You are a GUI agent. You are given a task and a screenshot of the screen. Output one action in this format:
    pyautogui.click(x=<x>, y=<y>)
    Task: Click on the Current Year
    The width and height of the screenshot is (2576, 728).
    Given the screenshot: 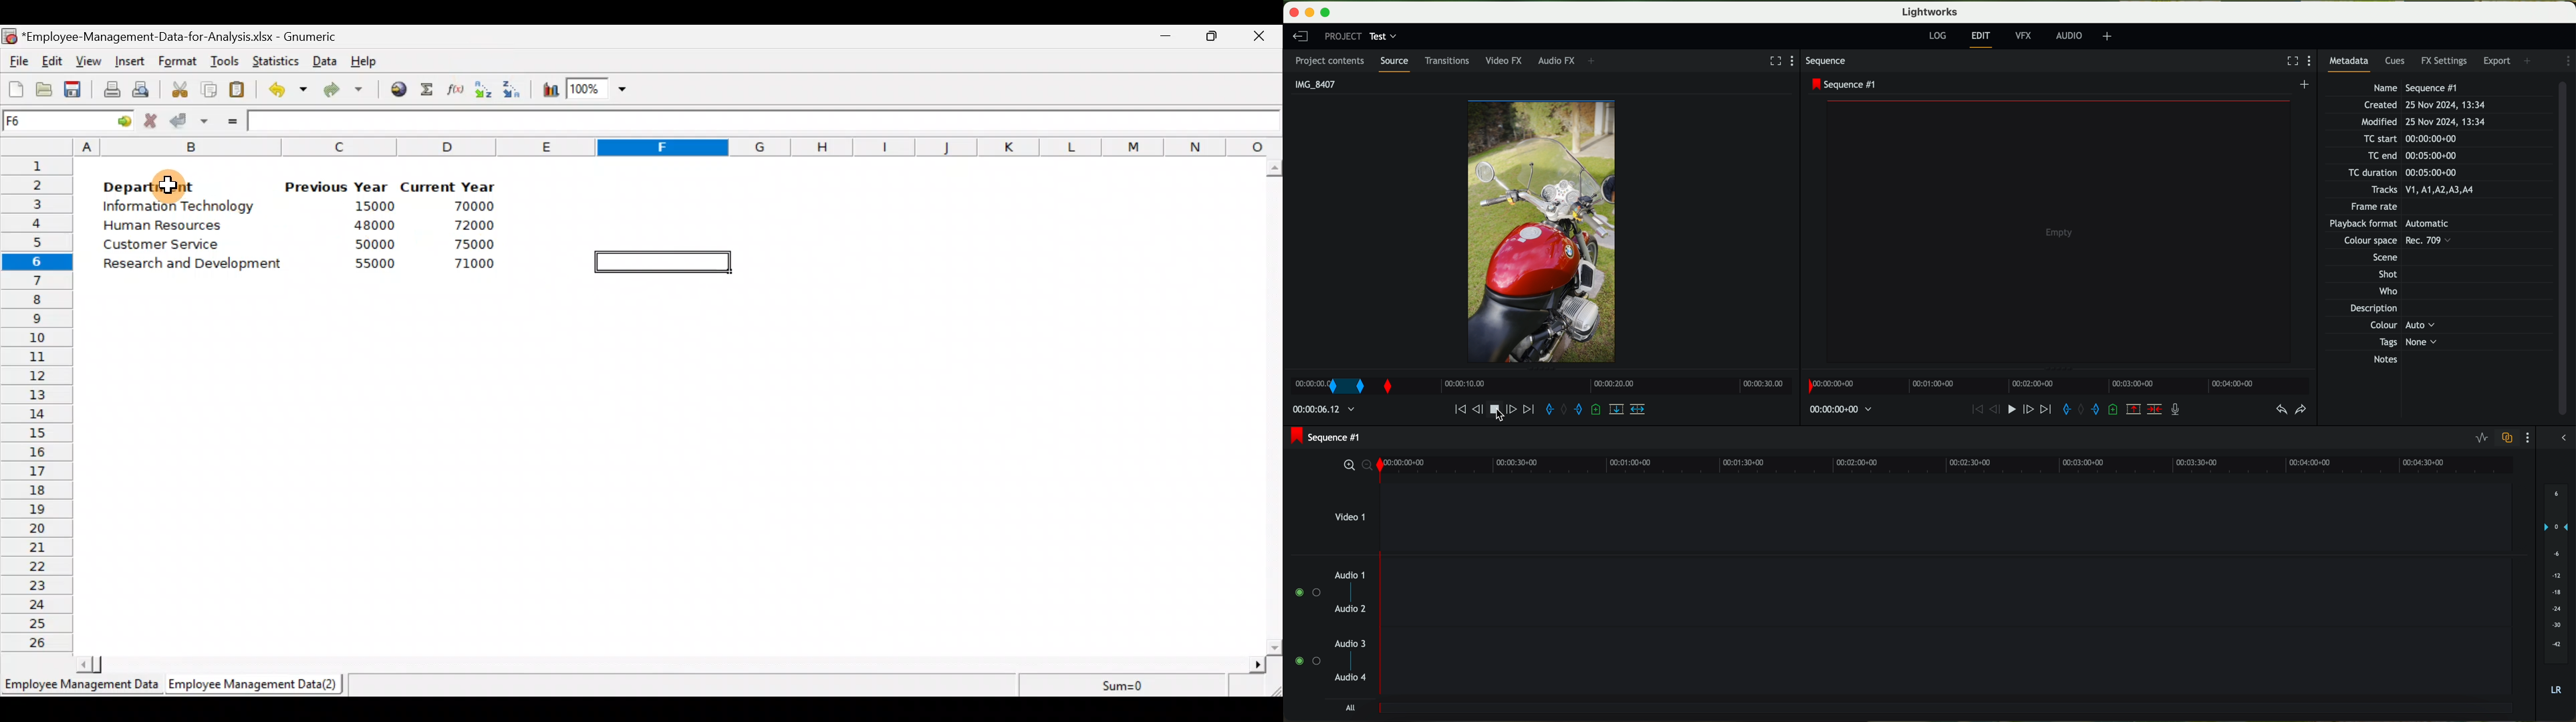 What is the action you would take?
    pyautogui.click(x=453, y=185)
    